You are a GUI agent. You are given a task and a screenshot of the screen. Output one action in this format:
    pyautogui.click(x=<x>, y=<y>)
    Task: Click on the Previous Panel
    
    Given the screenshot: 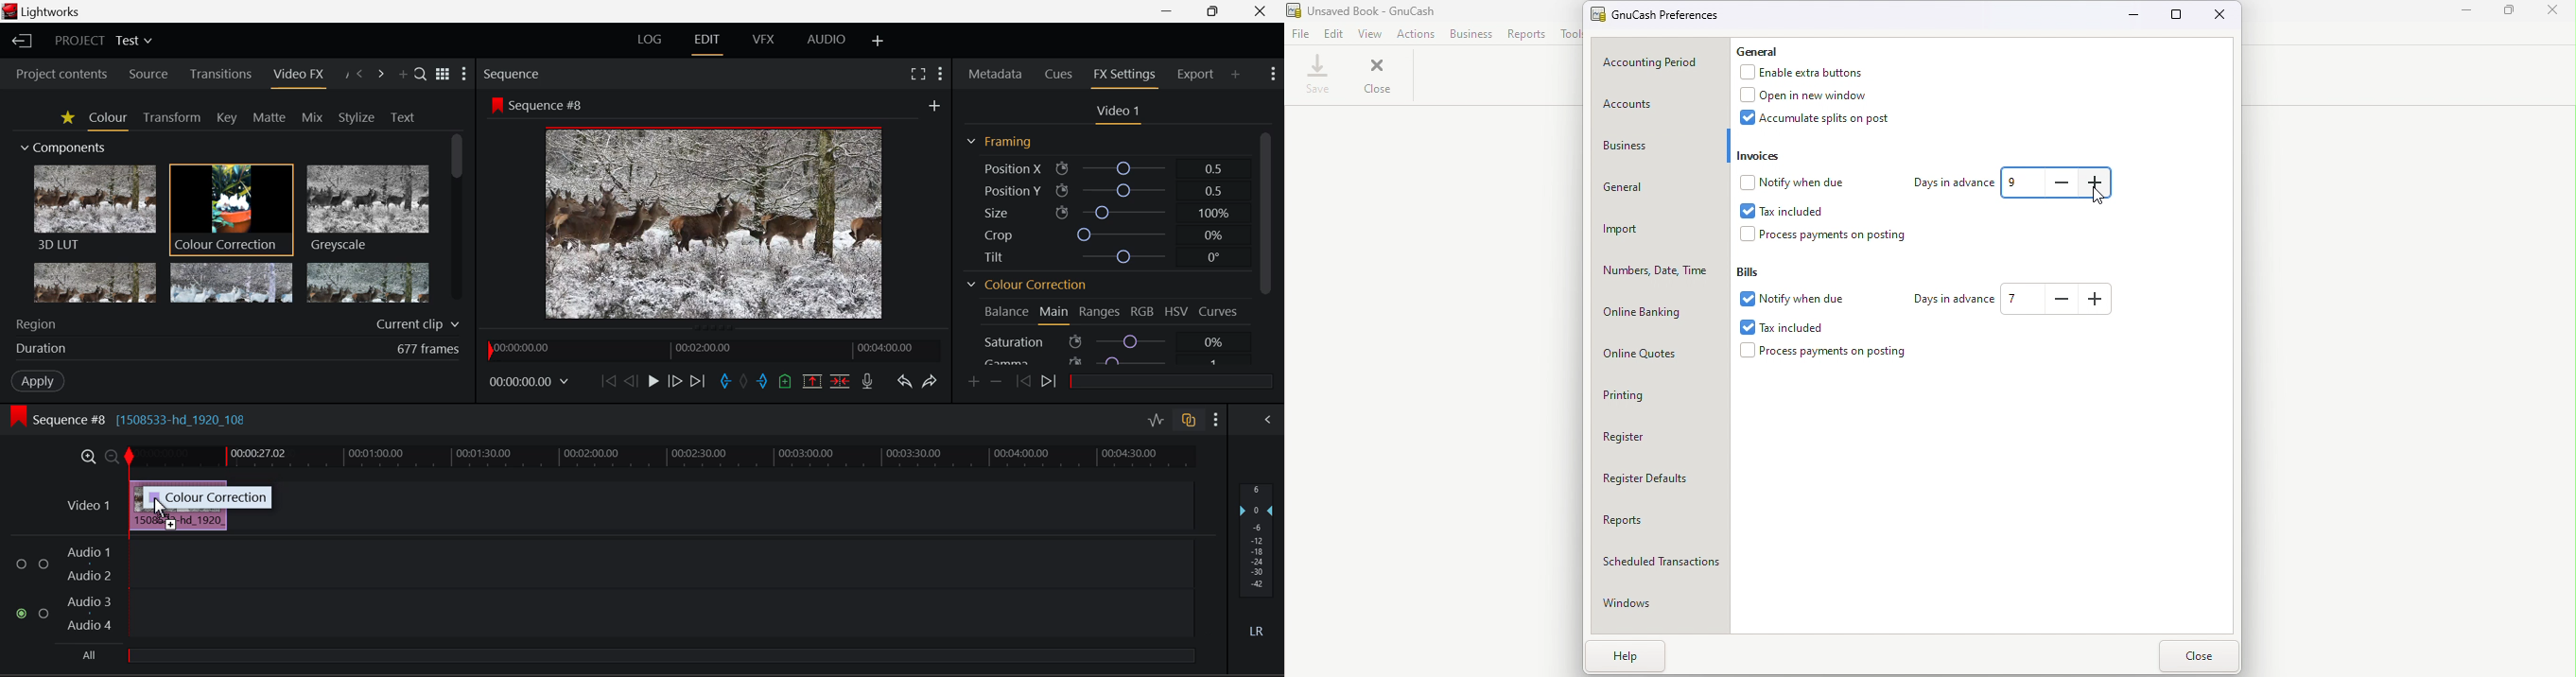 What is the action you would take?
    pyautogui.click(x=360, y=73)
    